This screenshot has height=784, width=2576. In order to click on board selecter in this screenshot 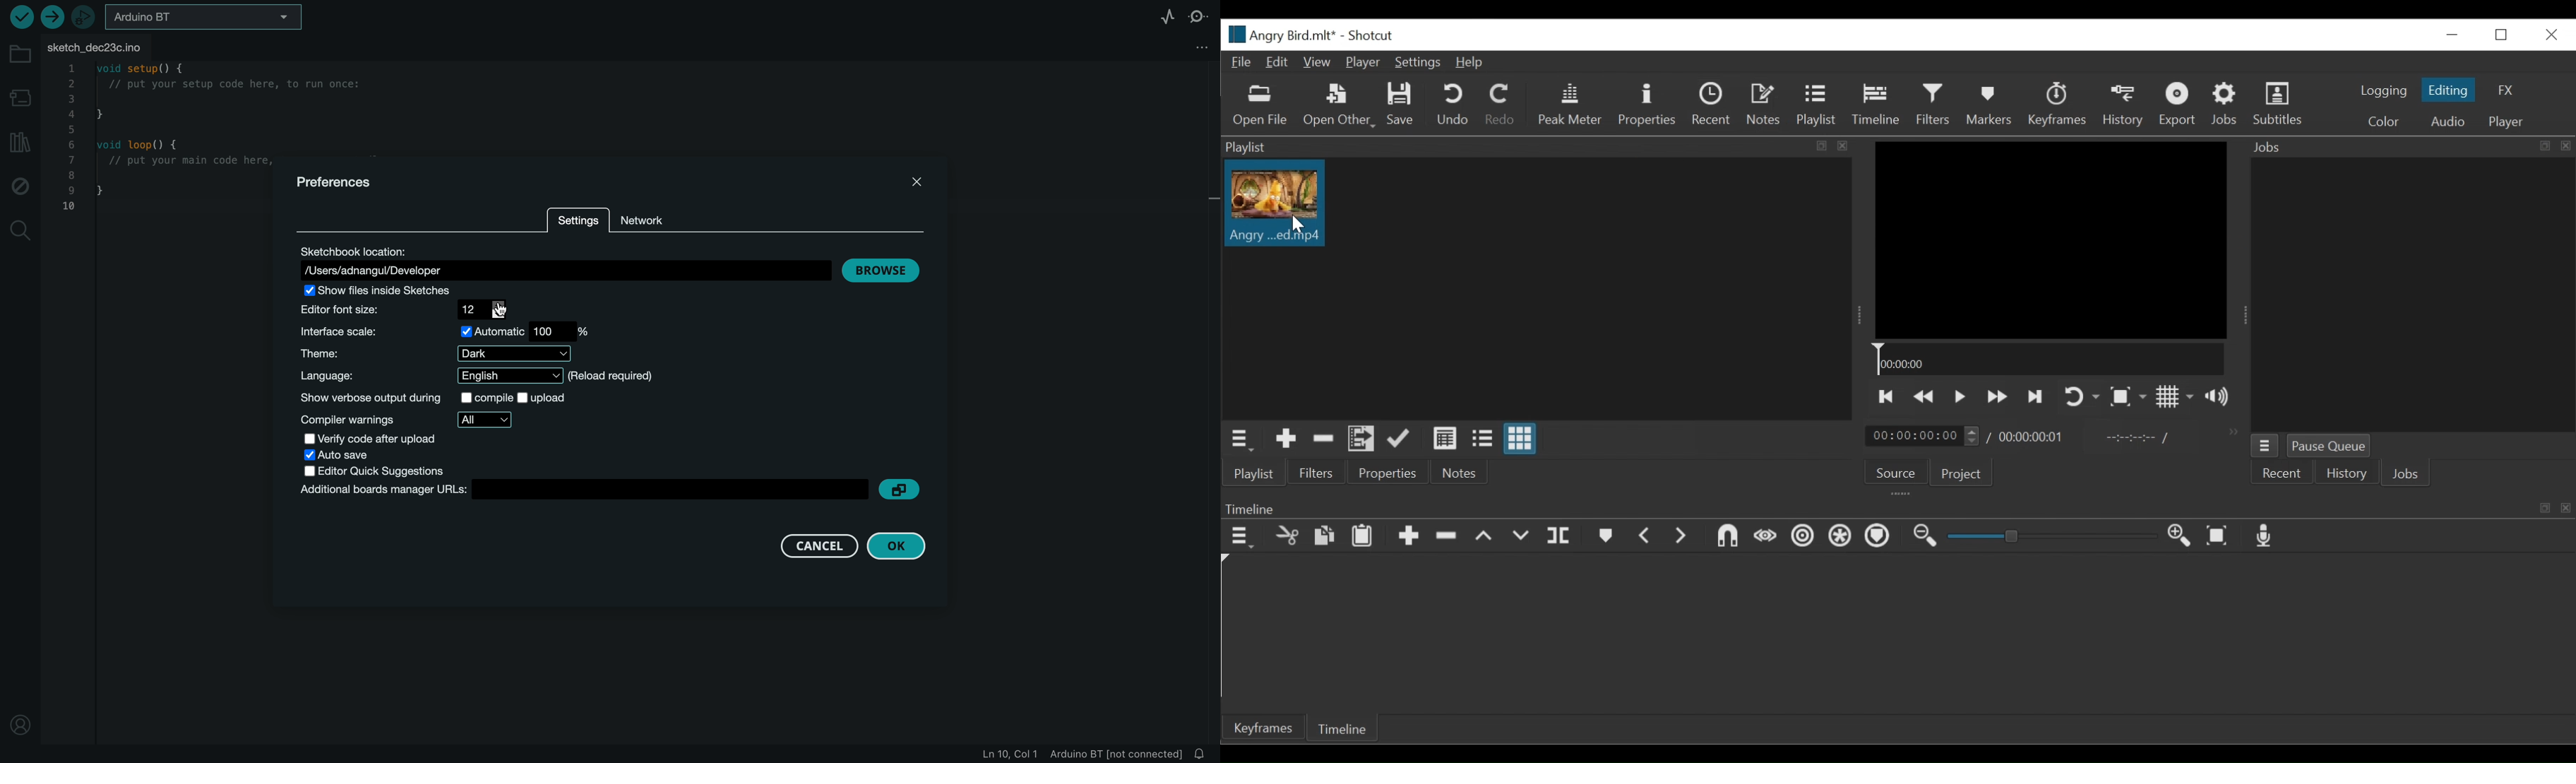, I will do `click(206, 15)`.